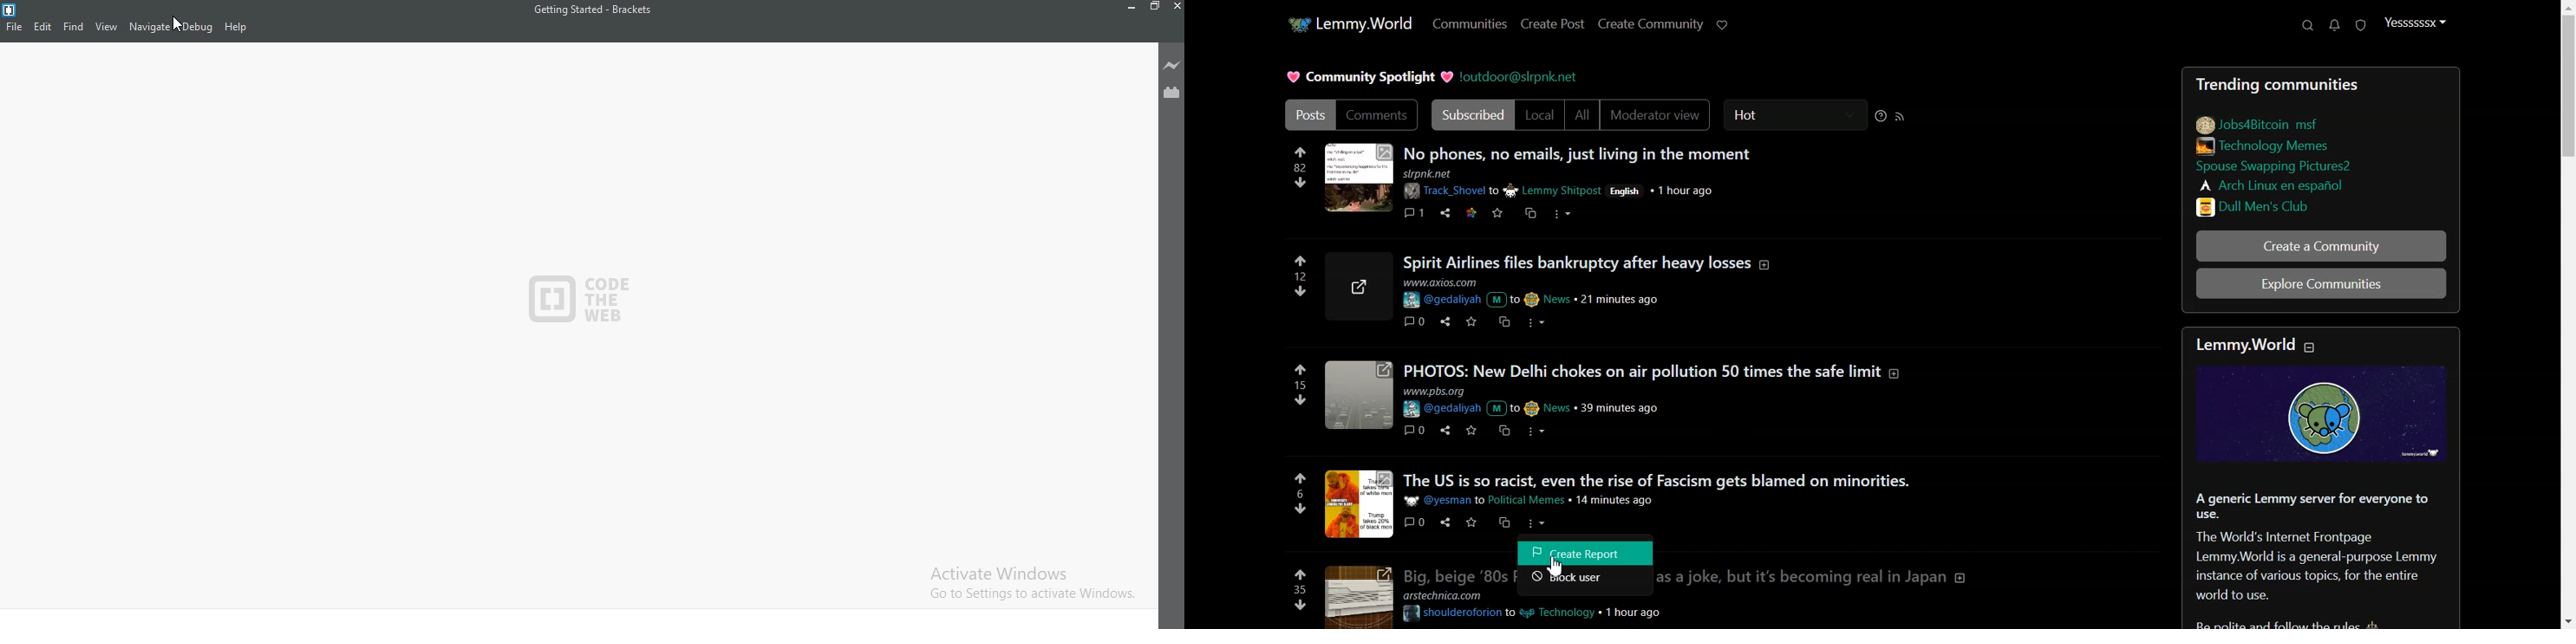 The height and width of the screenshot is (644, 2576). I want to click on post , so click(1588, 262).